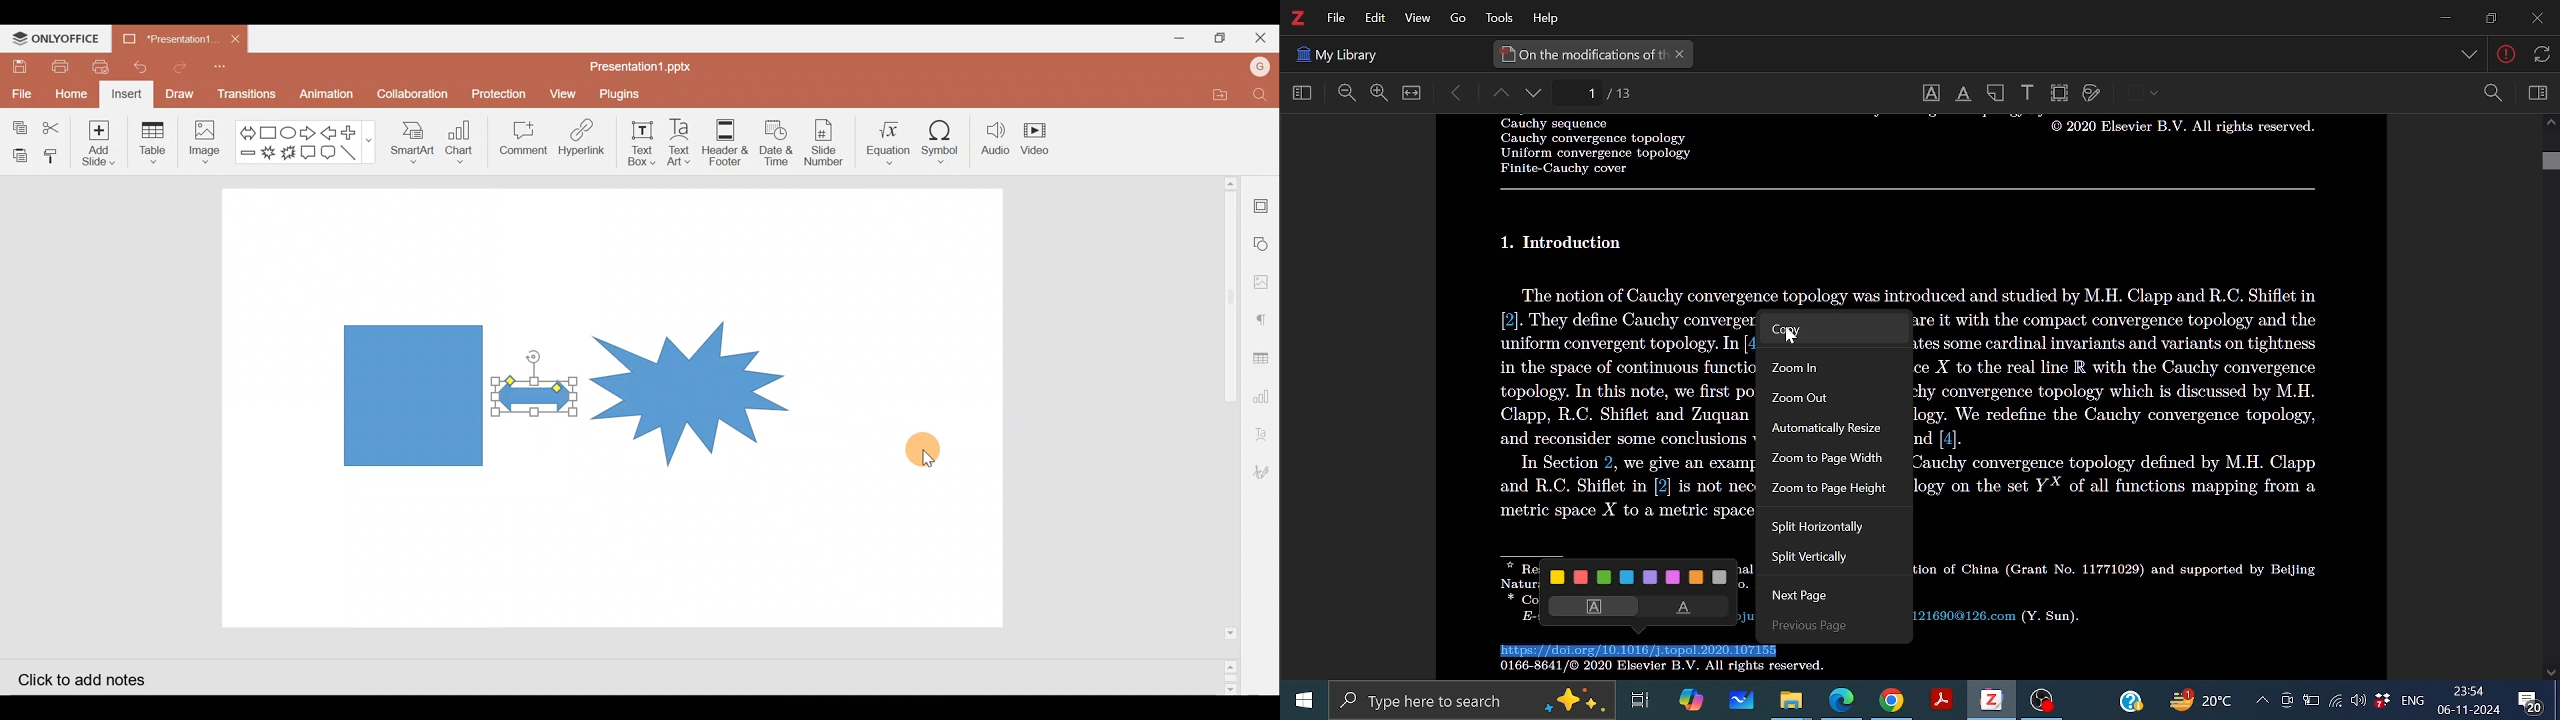 The height and width of the screenshot is (728, 2576). I want to click on Customize quick access toolbar, so click(227, 68).